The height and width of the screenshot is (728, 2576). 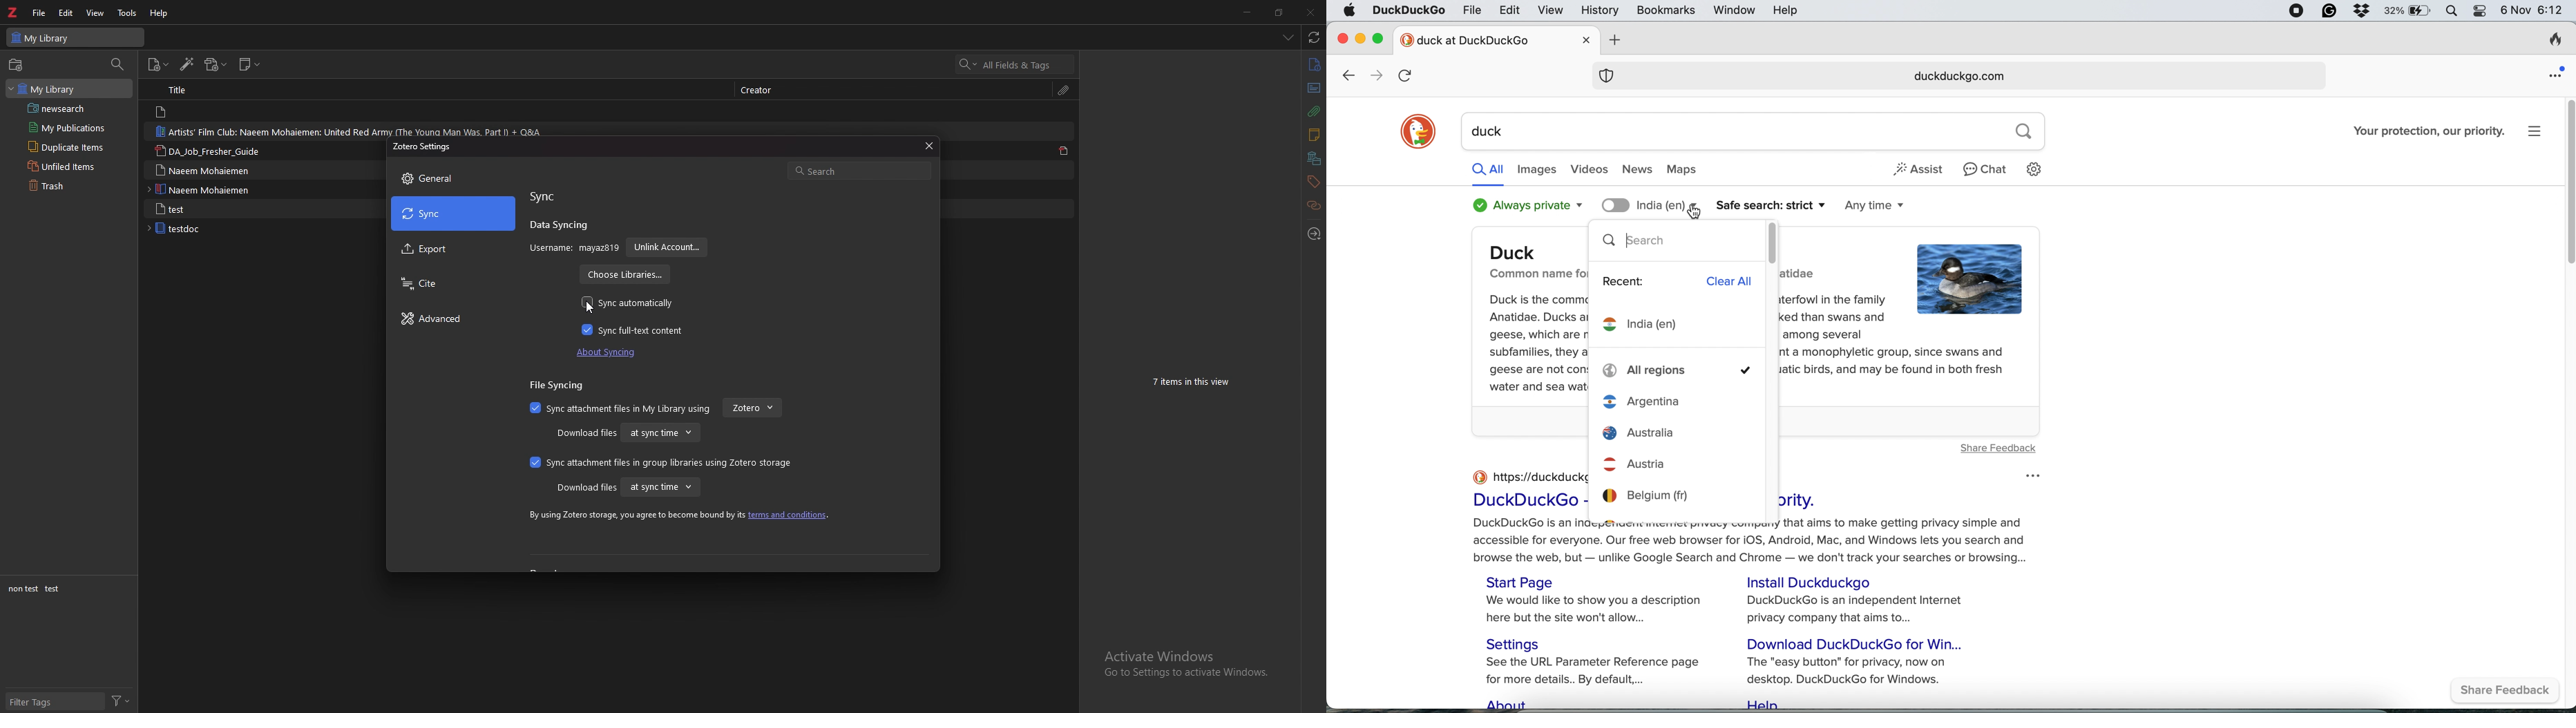 I want to click on Your protection, our priority., so click(x=2430, y=131).